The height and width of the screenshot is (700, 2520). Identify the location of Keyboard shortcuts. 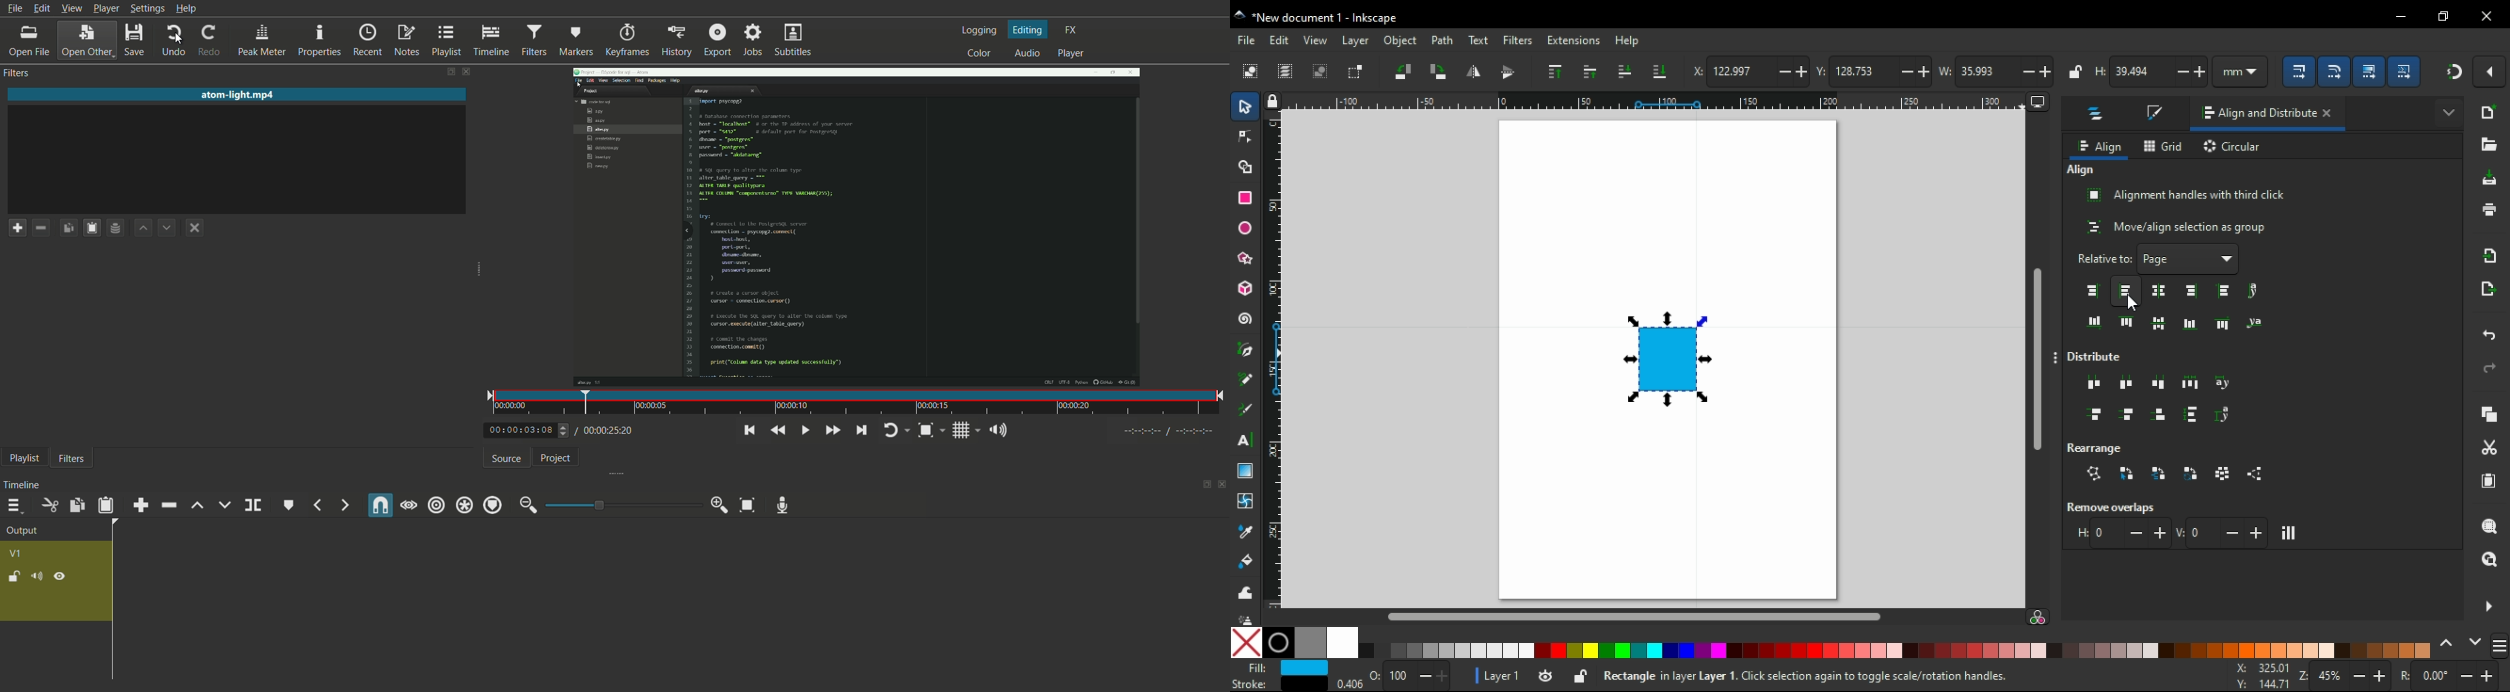
(1869, 675).